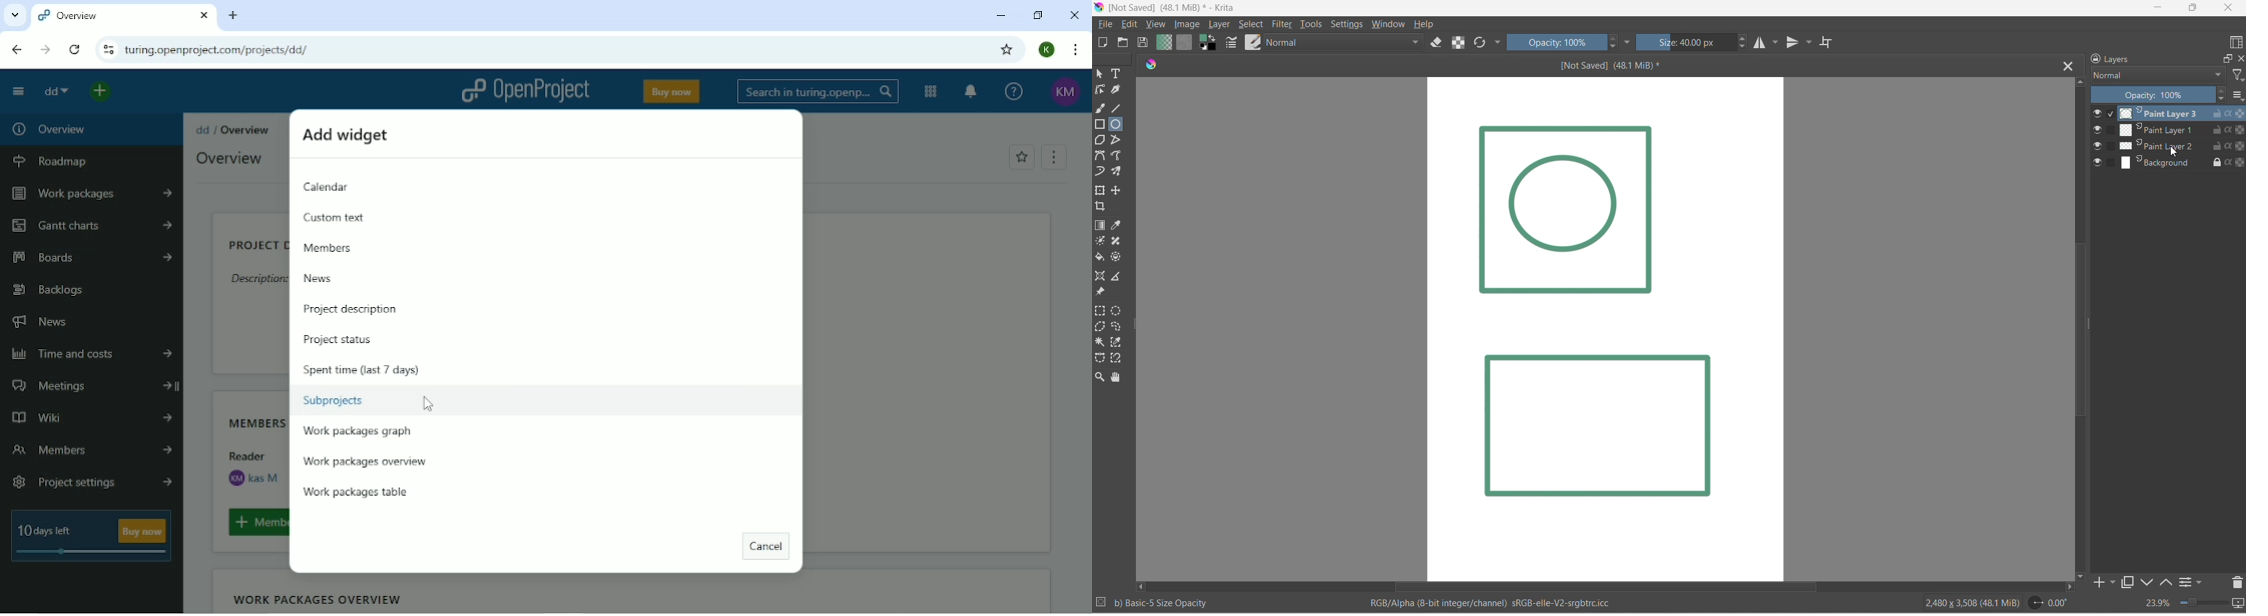 The height and width of the screenshot is (616, 2268). Describe the element at coordinates (2235, 41) in the screenshot. I see `display type` at that location.